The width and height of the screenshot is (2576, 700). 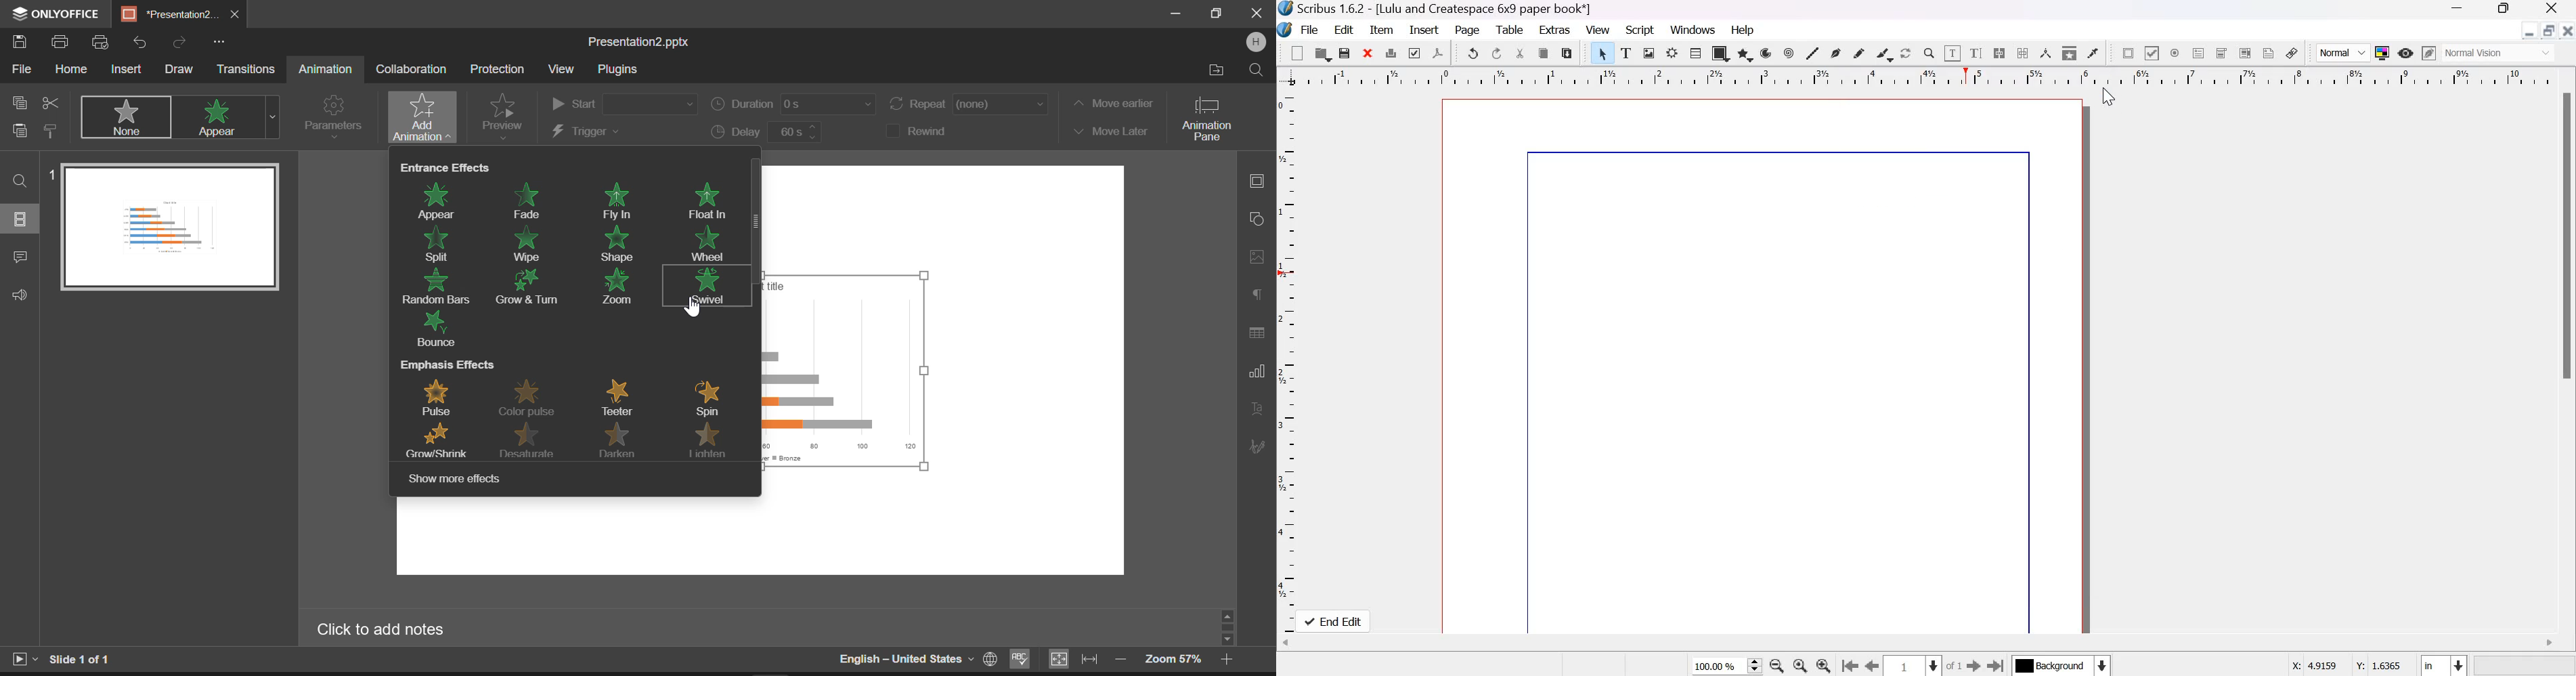 What do you see at coordinates (1382, 29) in the screenshot?
I see `Item` at bounding box center [1382, 29].